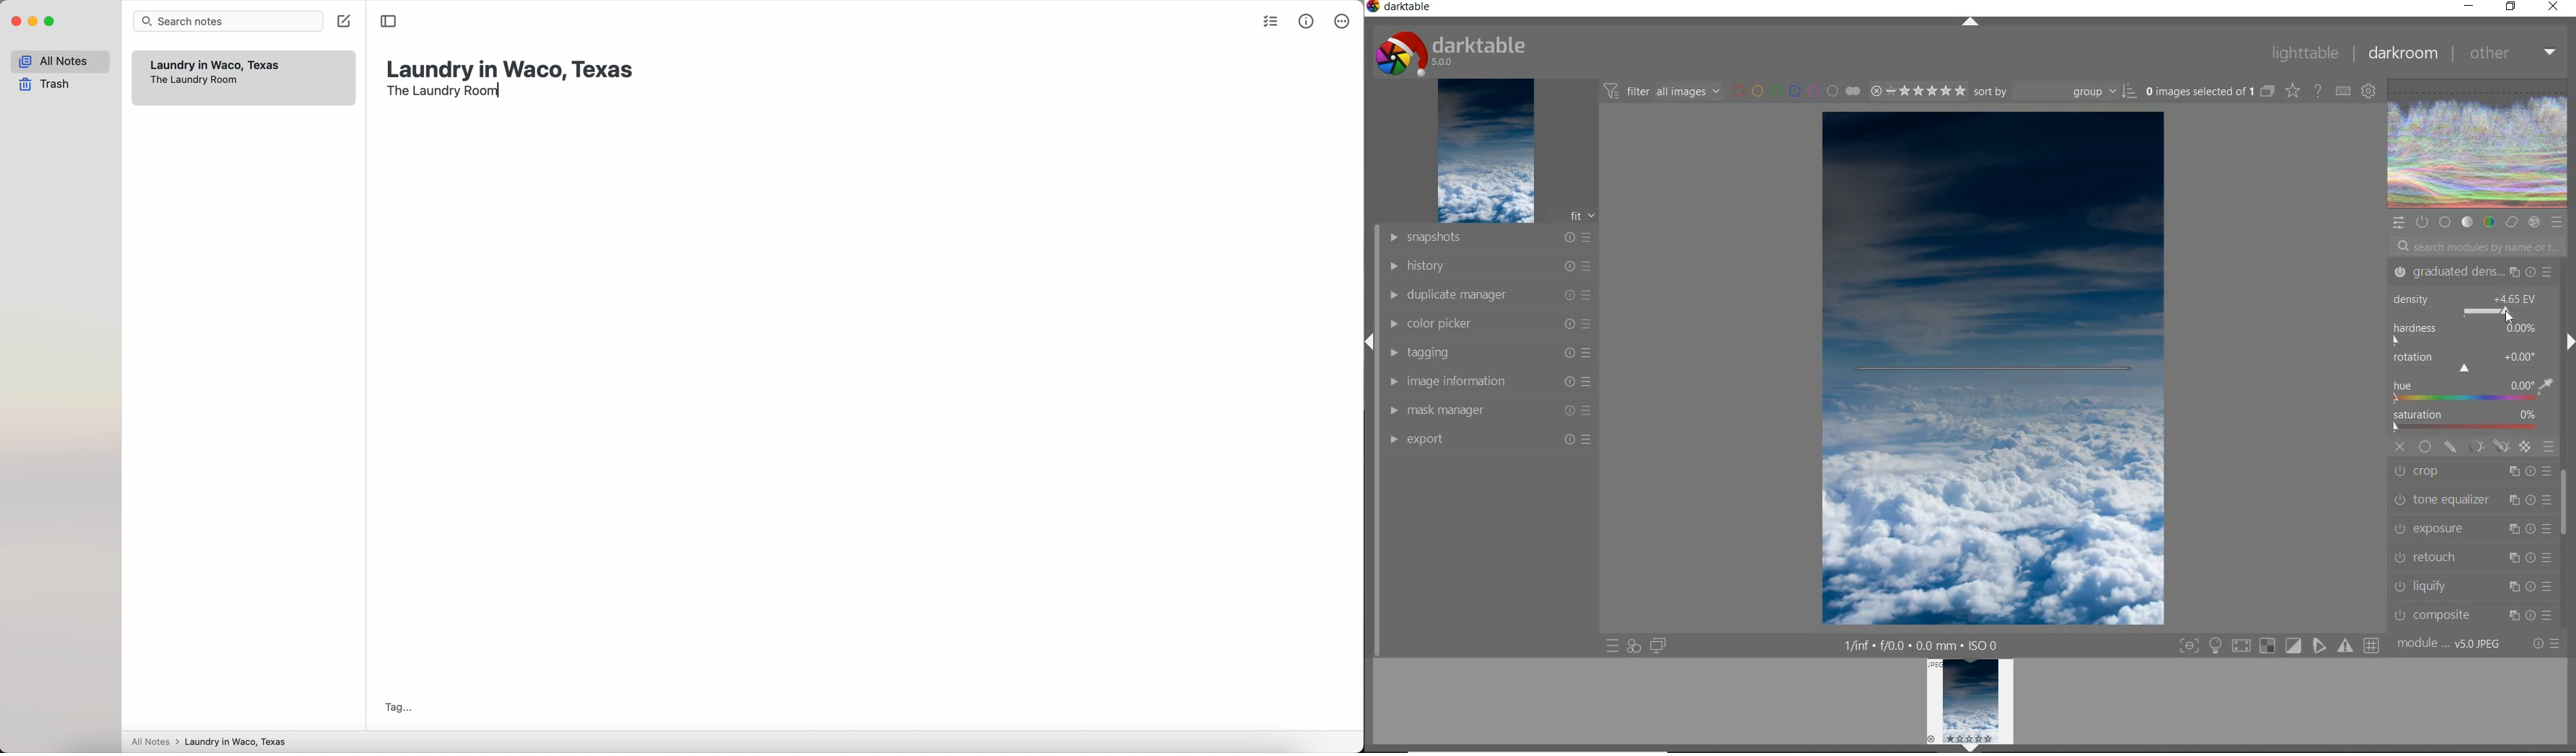 This screenshot has width=2576, height=756. Describe the element at coordinates (1488, 265) in the screenshot. I see `HISTORY` at that location.